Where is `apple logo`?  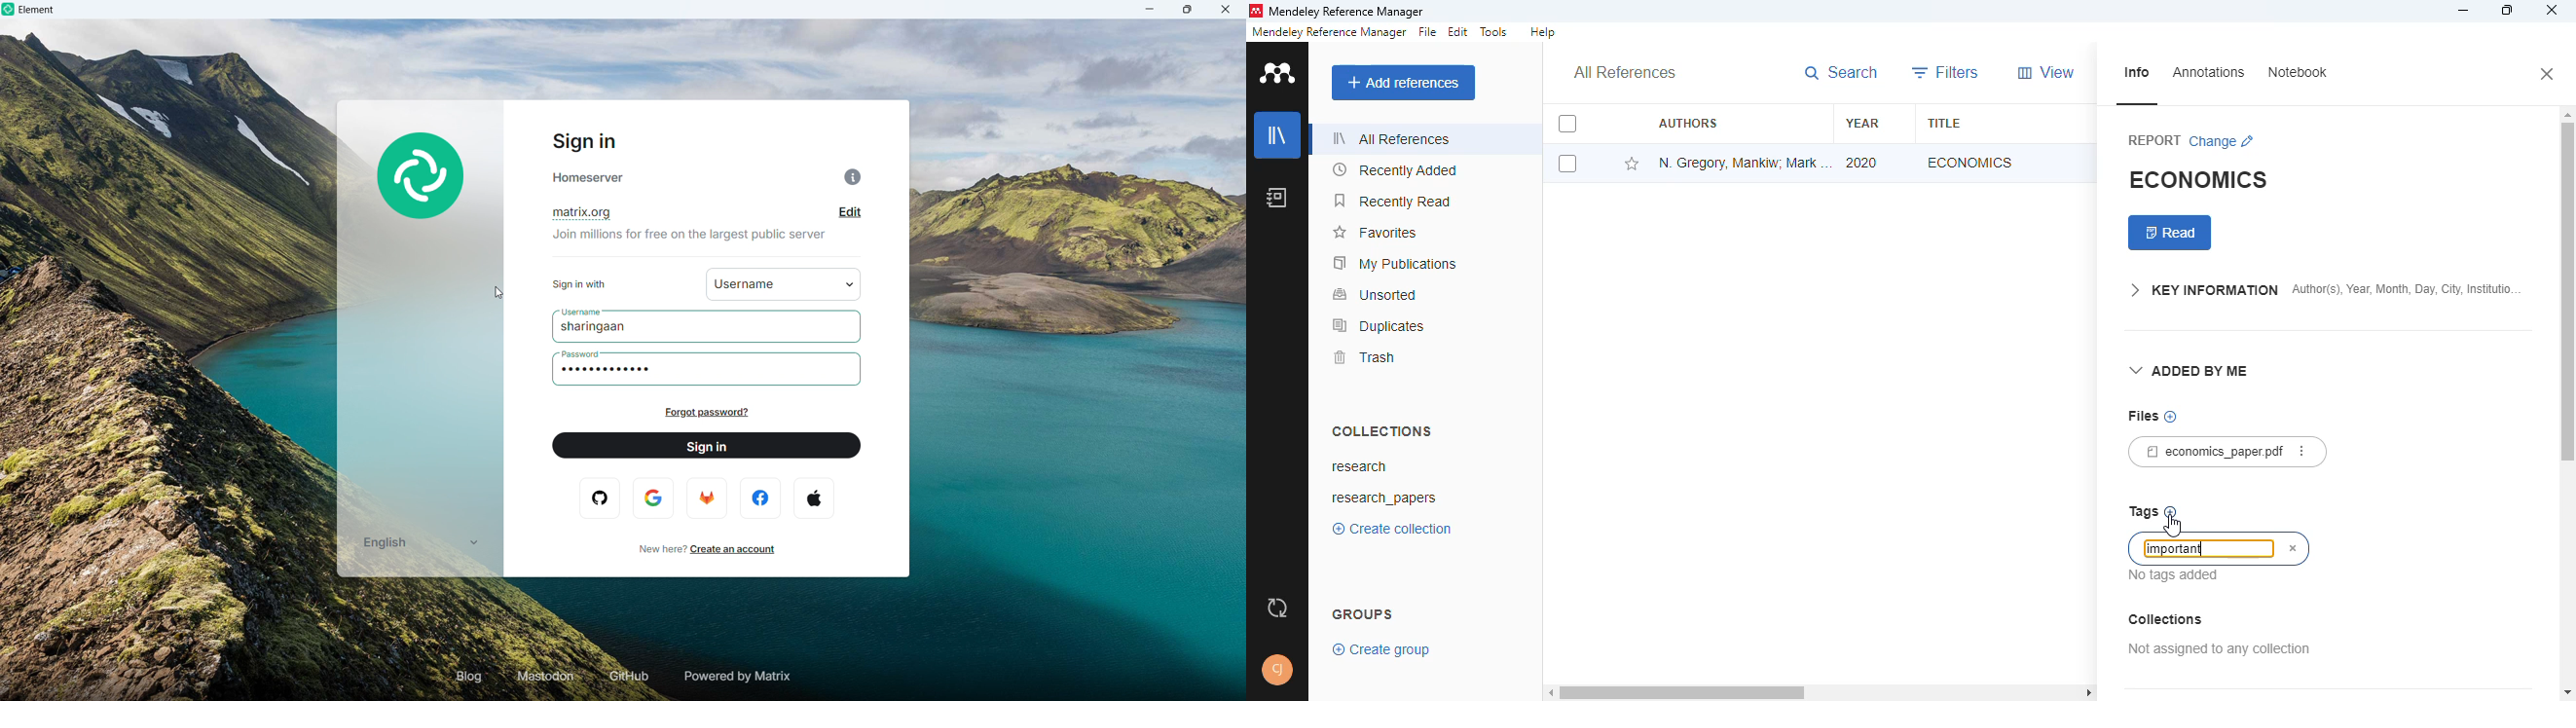 apple logo is located at coordinates (813, 498).